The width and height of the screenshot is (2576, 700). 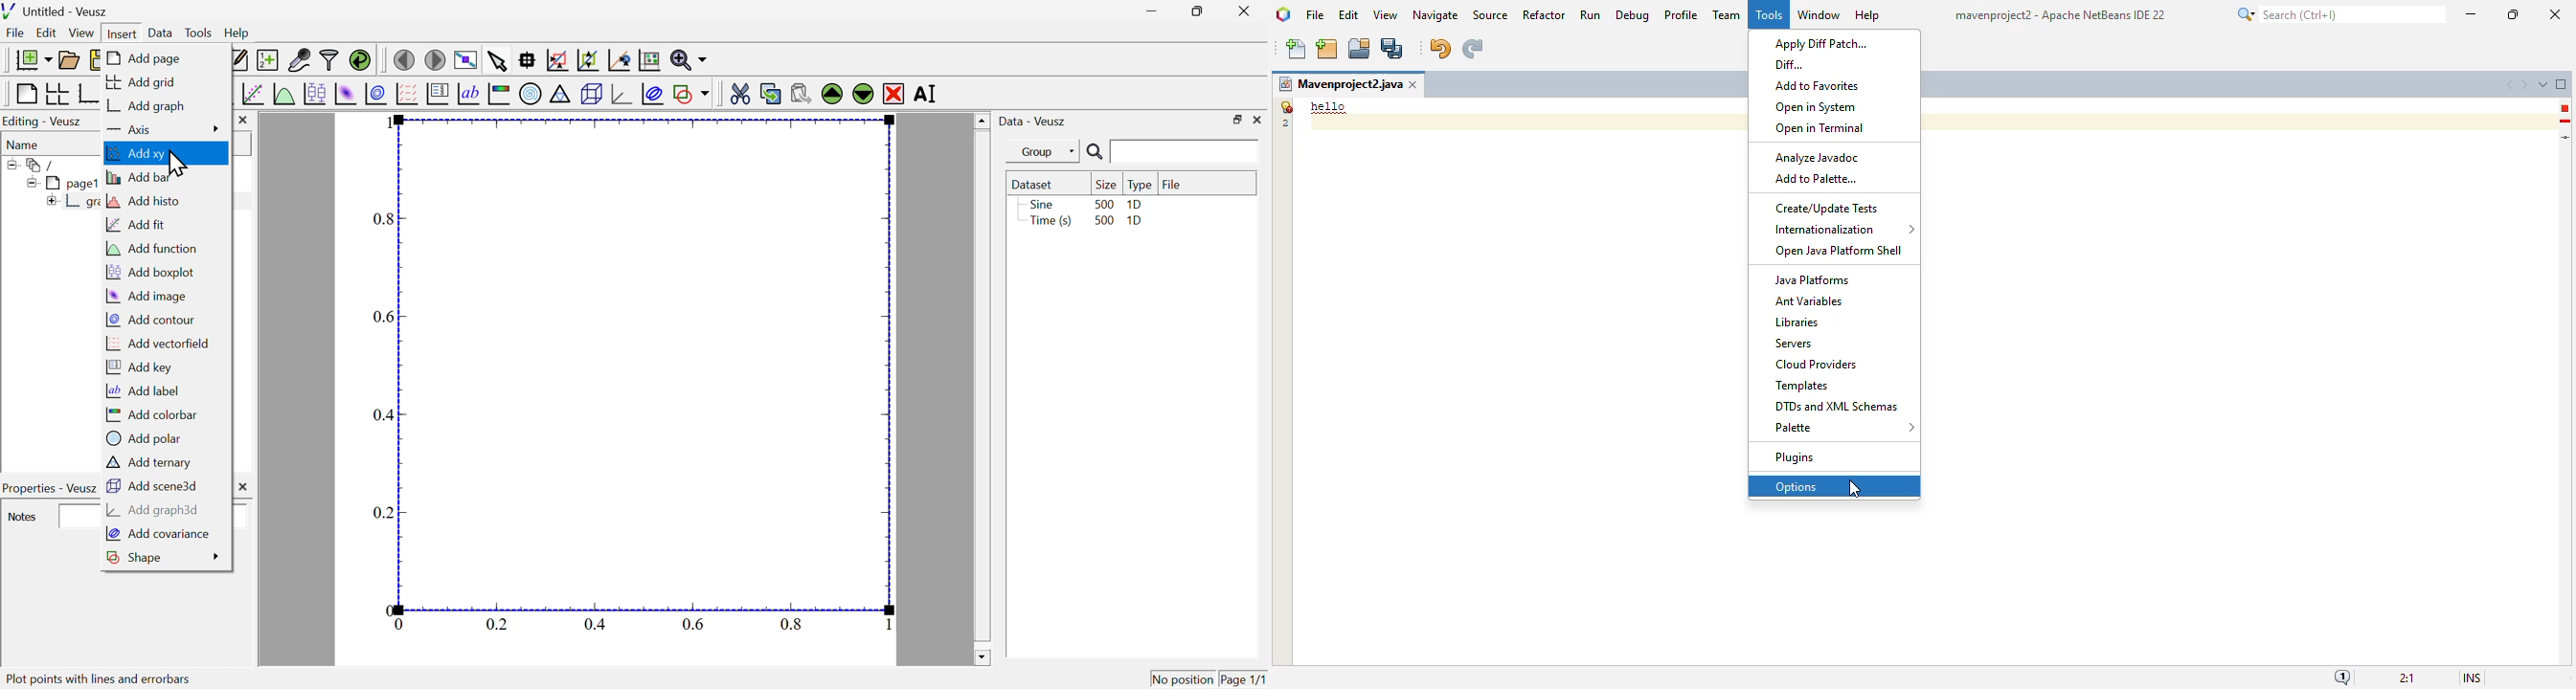 I want to click on Add bar, so click(x=141, y=177).